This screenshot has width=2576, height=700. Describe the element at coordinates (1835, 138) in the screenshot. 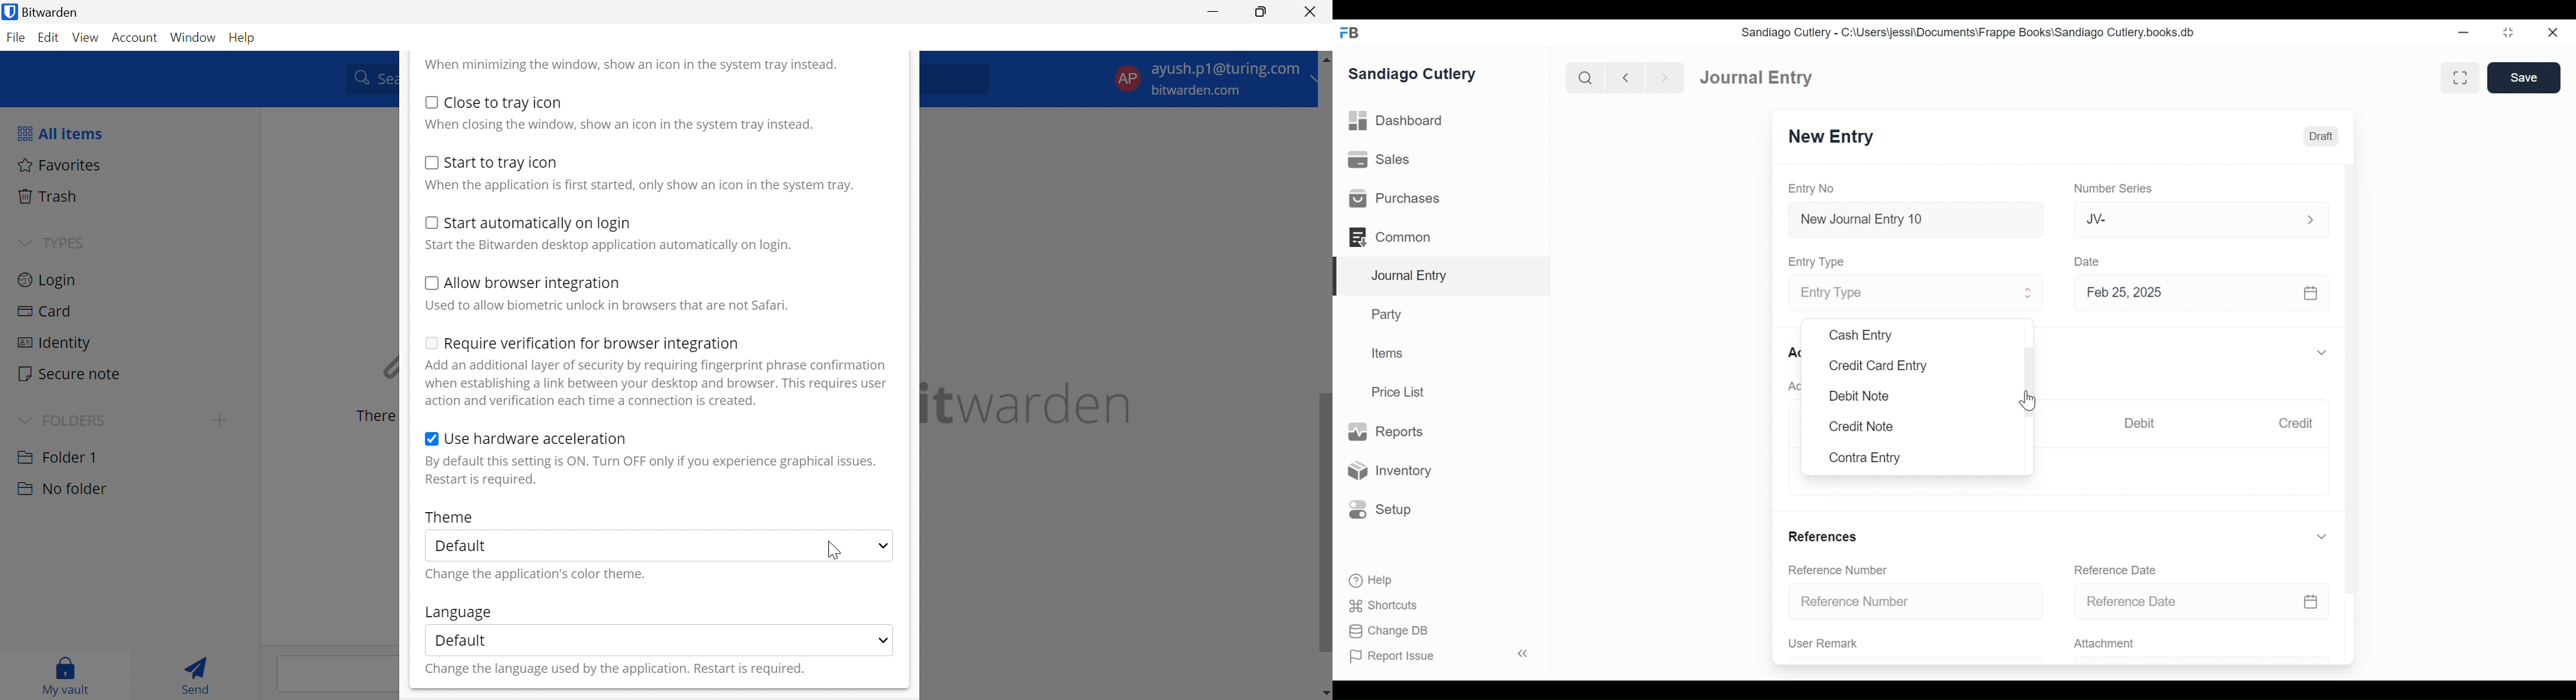

I see `New Entry` at that location.